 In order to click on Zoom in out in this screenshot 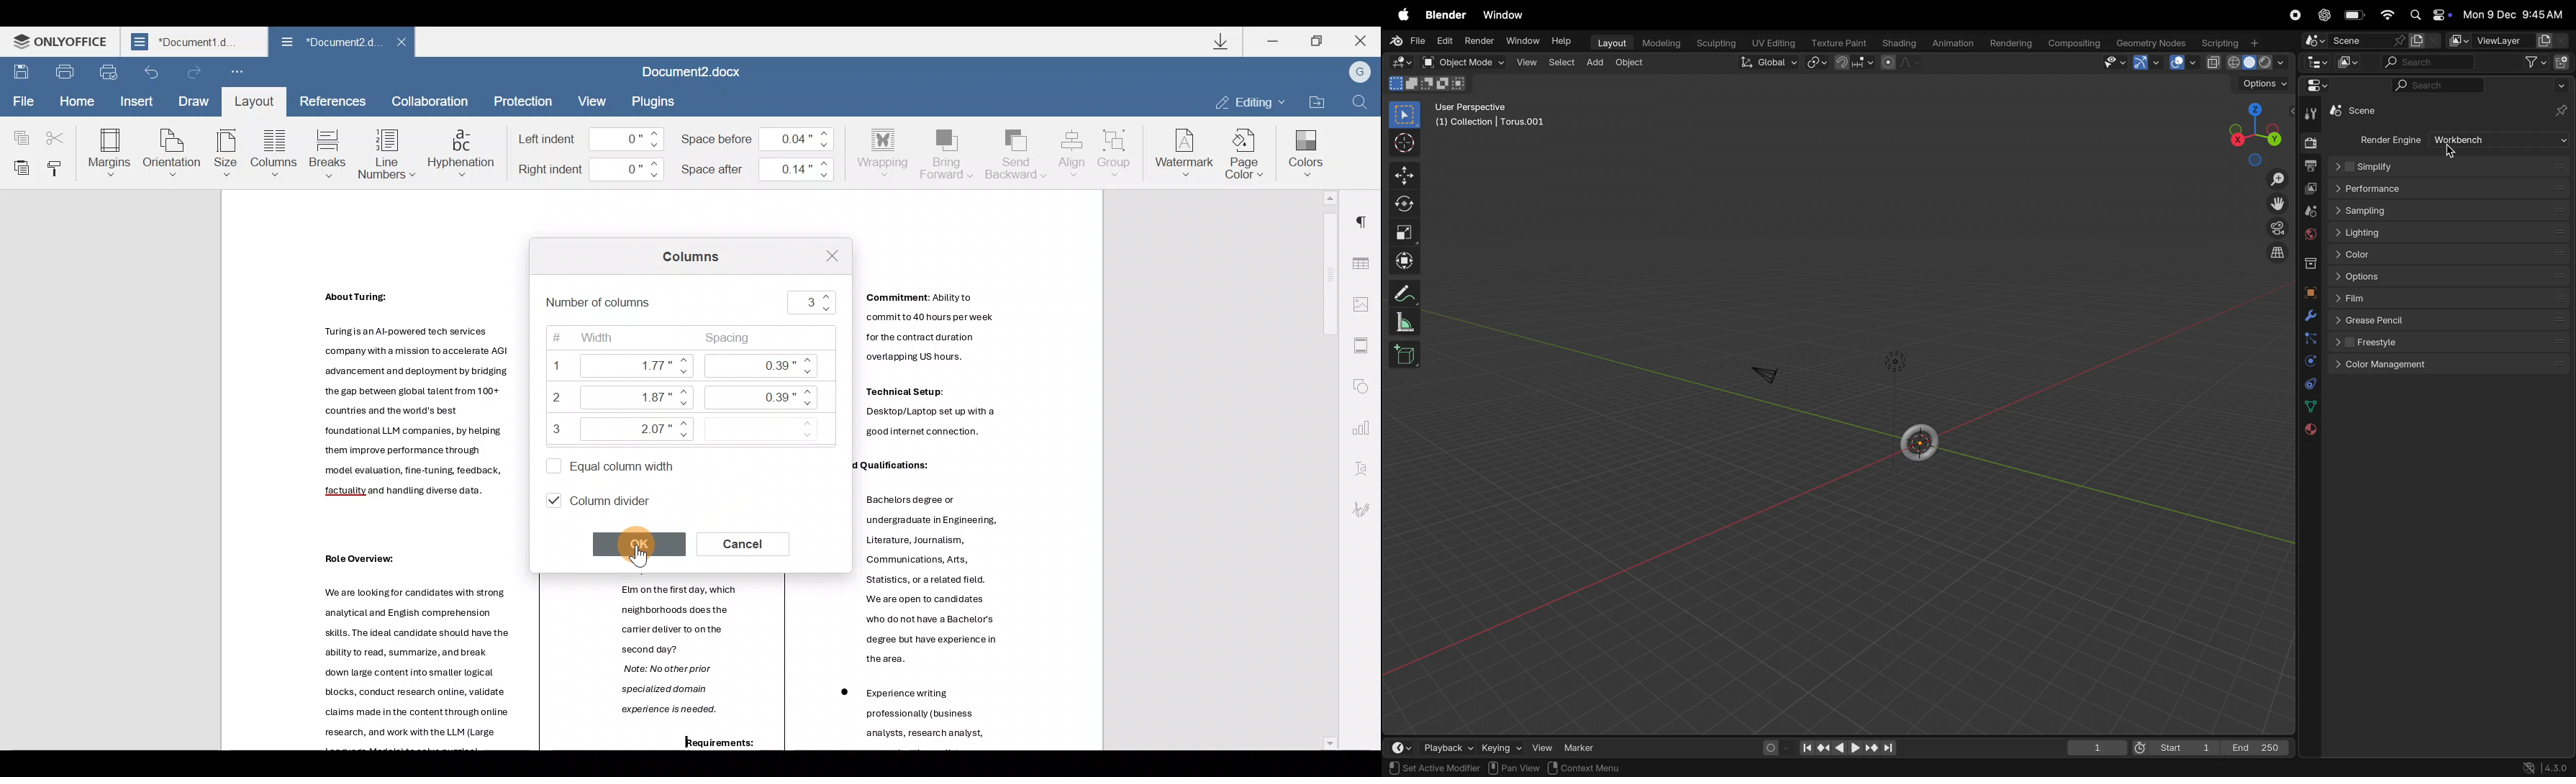, I will do `click(2277, 179)`.